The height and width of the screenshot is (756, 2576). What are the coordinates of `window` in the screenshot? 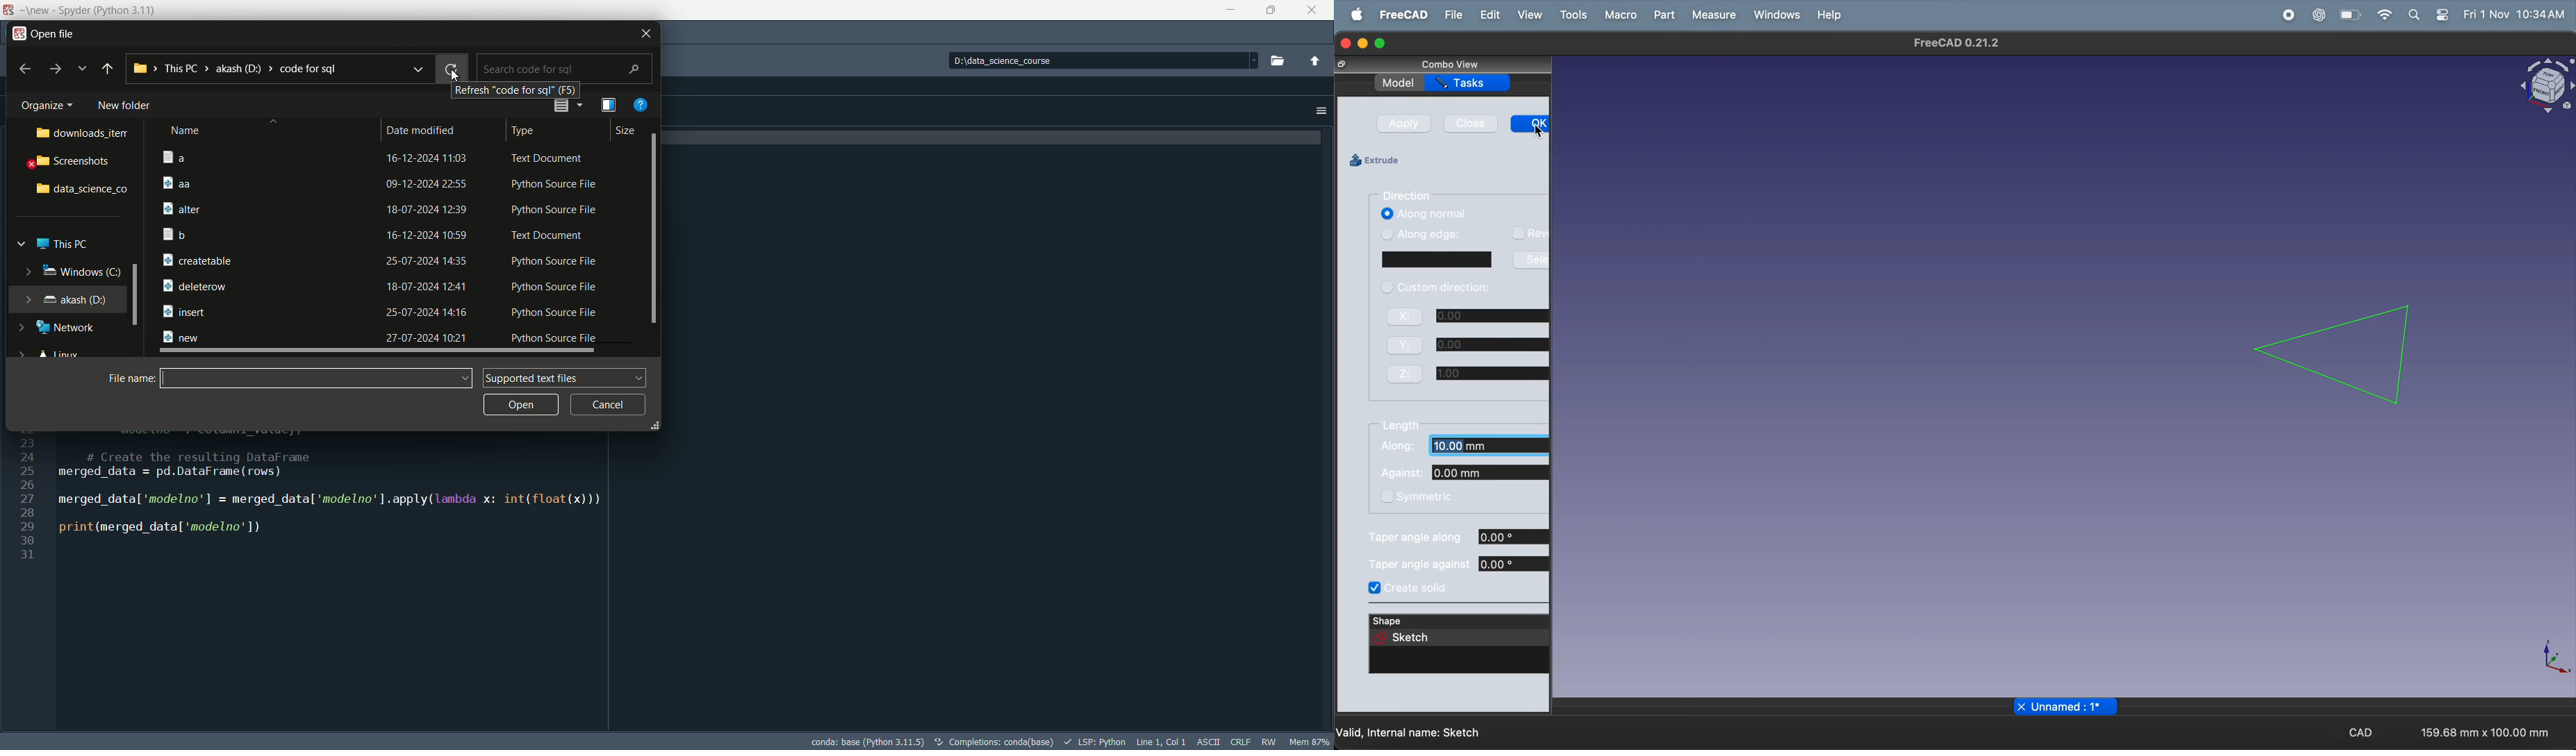 It's located at (1439, 259).